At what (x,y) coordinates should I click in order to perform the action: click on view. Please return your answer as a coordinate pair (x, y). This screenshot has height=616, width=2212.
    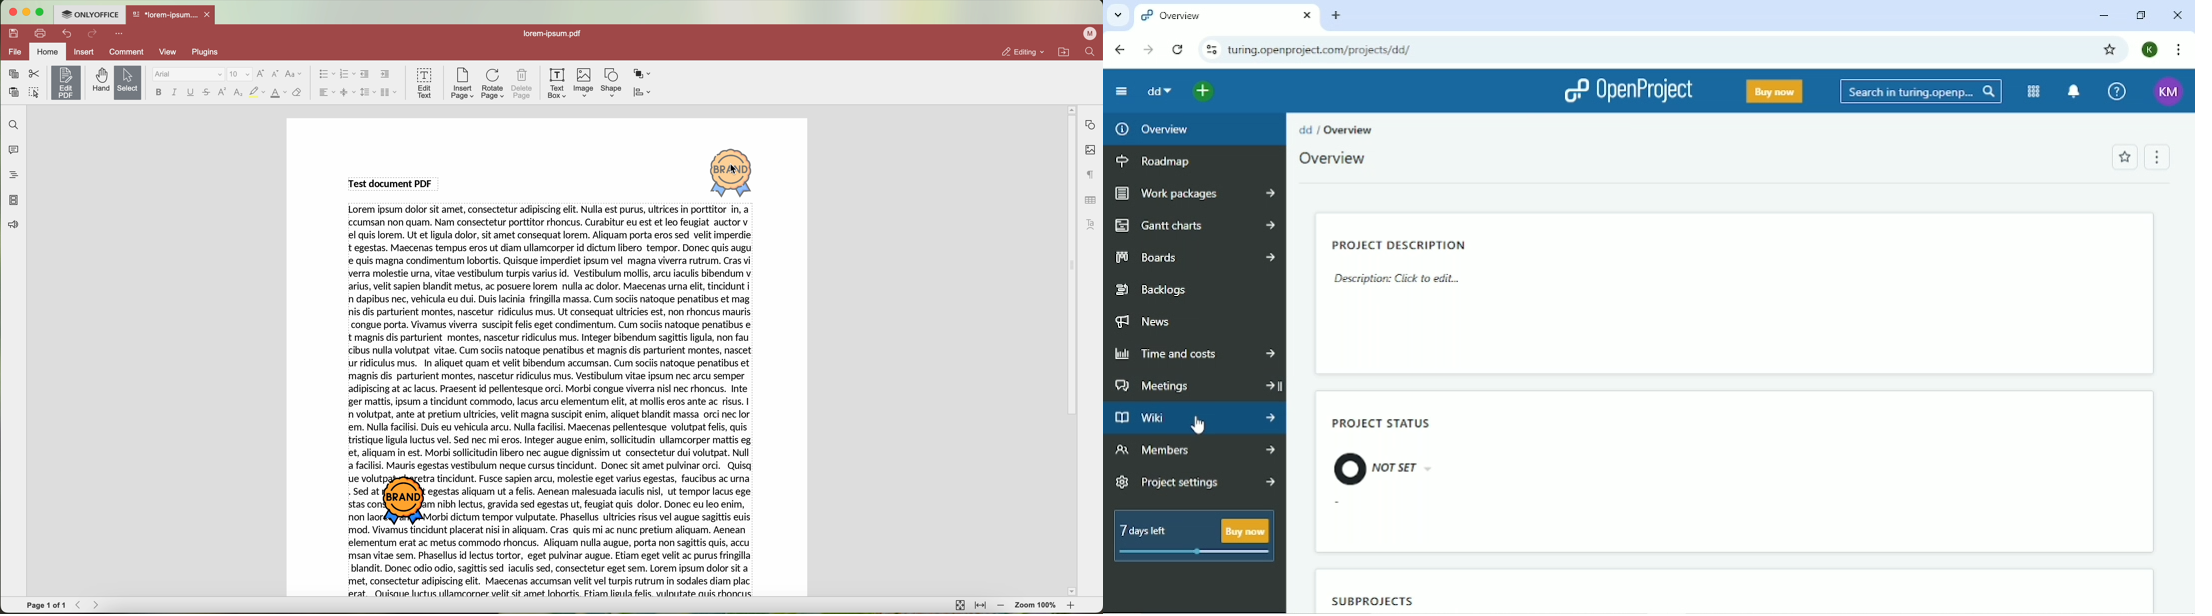
    Looking at the image, I should click on (171, 52).